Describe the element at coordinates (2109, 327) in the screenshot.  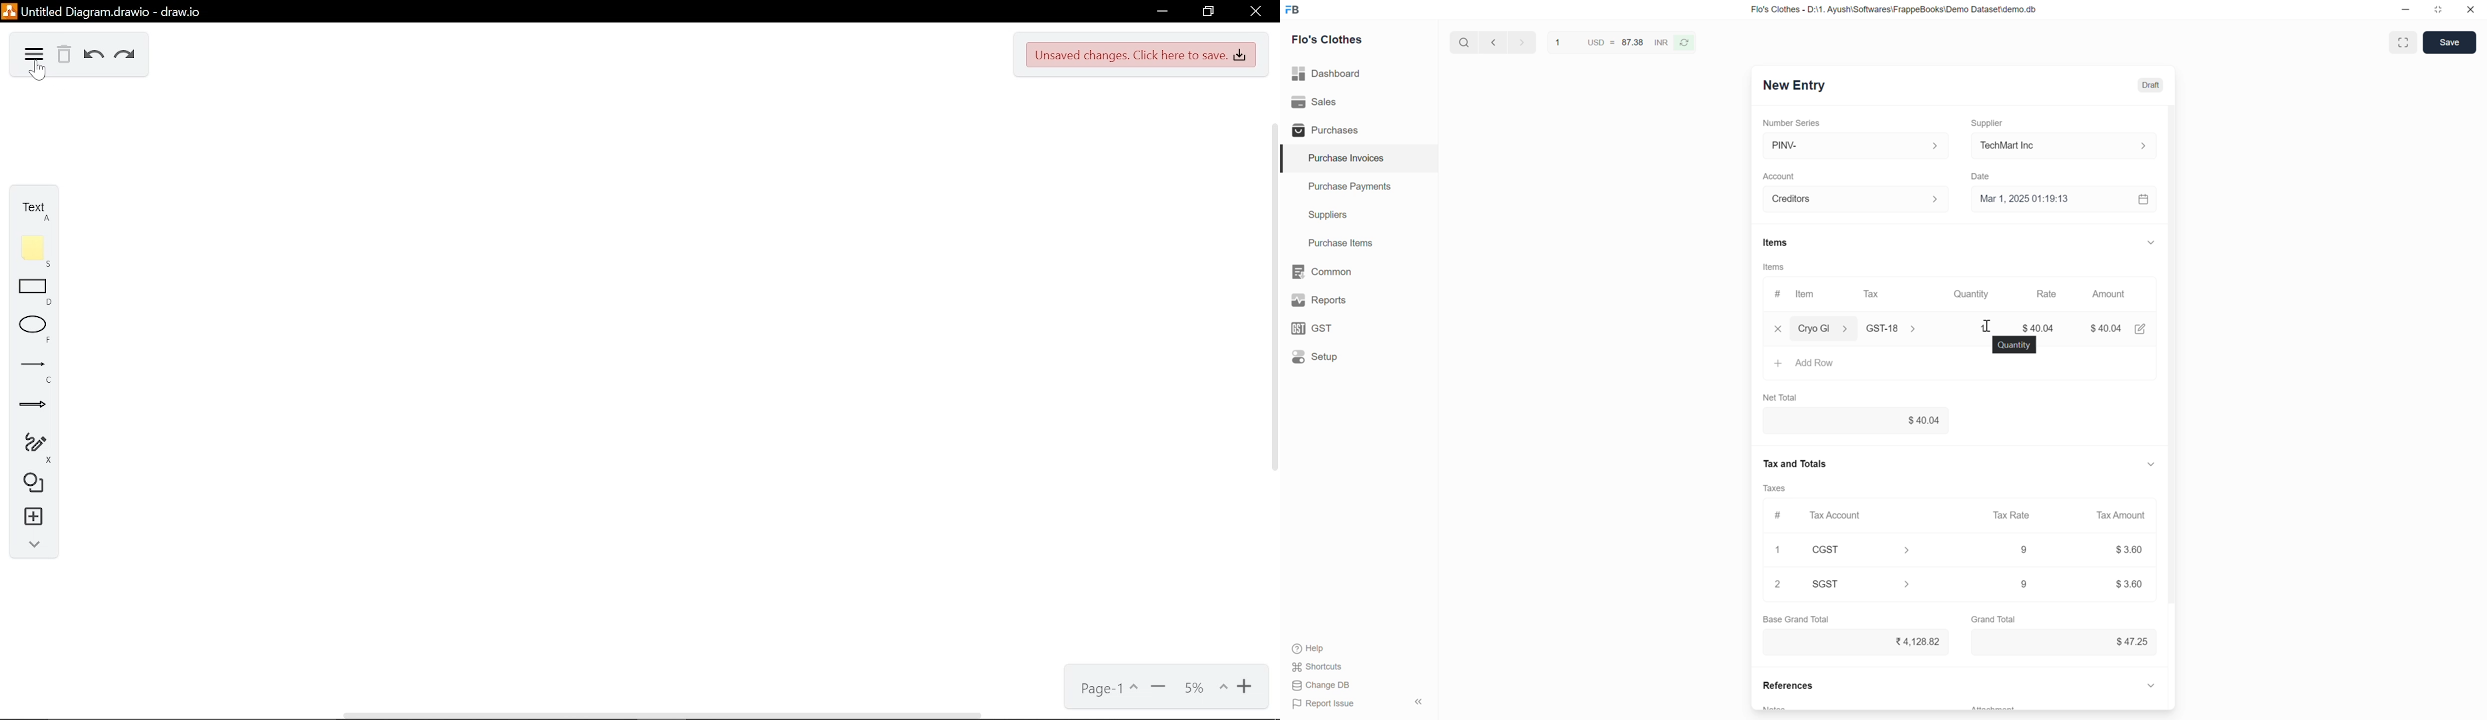
I see `$40.04` at that location.